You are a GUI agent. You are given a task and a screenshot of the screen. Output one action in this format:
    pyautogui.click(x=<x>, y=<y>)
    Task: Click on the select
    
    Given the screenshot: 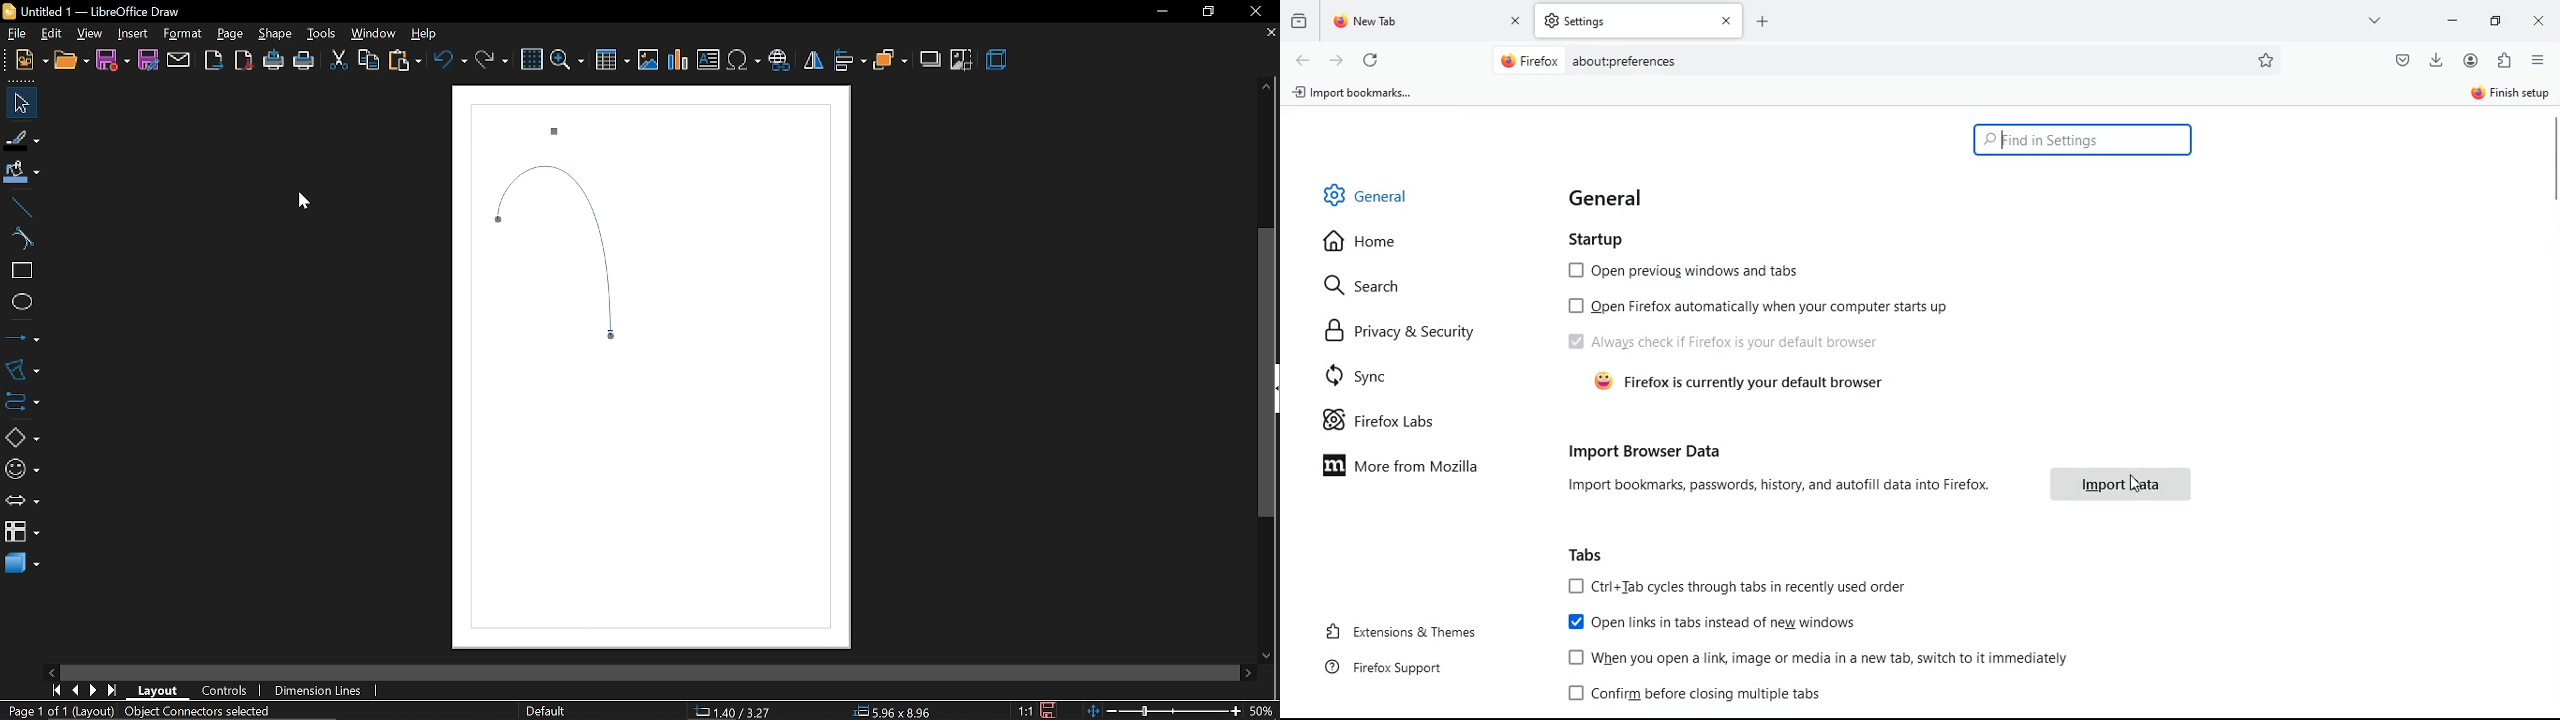 What is the action you would take?
    pyautogui.click(x=18, y=103)
    